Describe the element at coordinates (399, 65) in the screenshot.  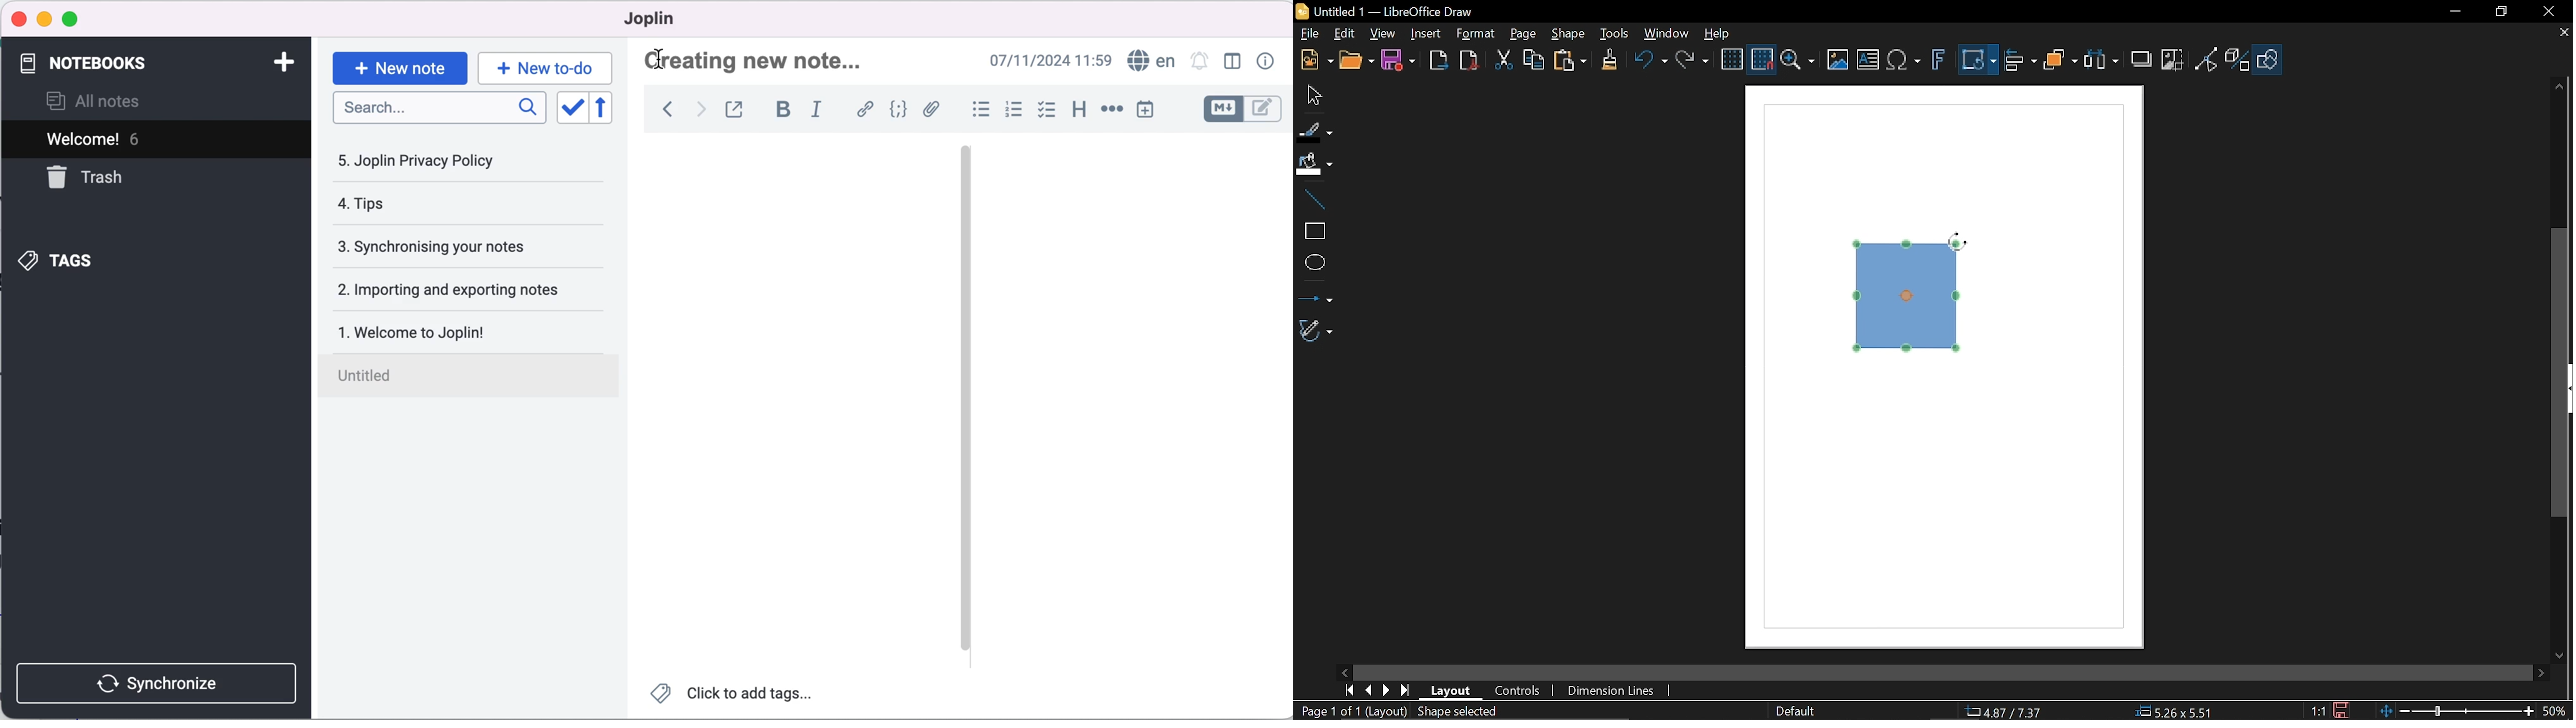
I see `new note` at that location.